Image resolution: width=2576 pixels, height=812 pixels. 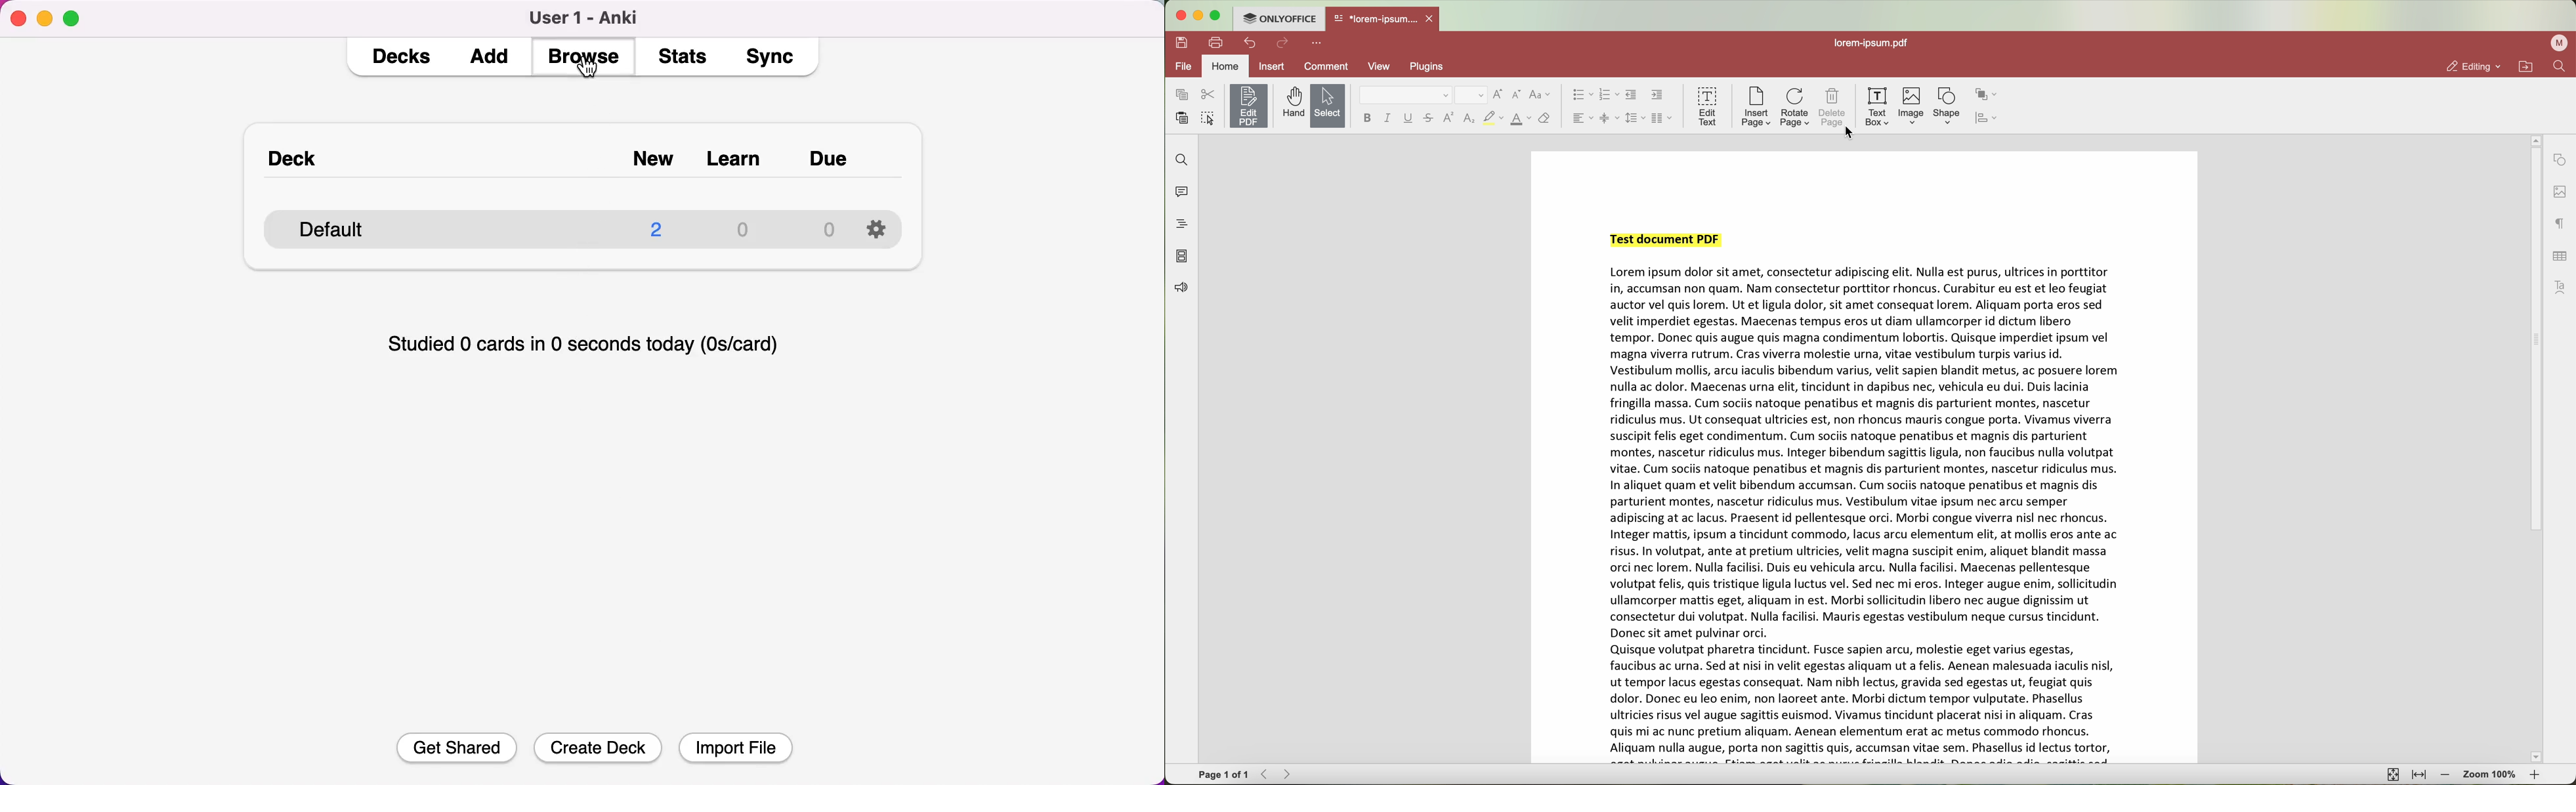 I want to click on due, so click(x=828, y=163).